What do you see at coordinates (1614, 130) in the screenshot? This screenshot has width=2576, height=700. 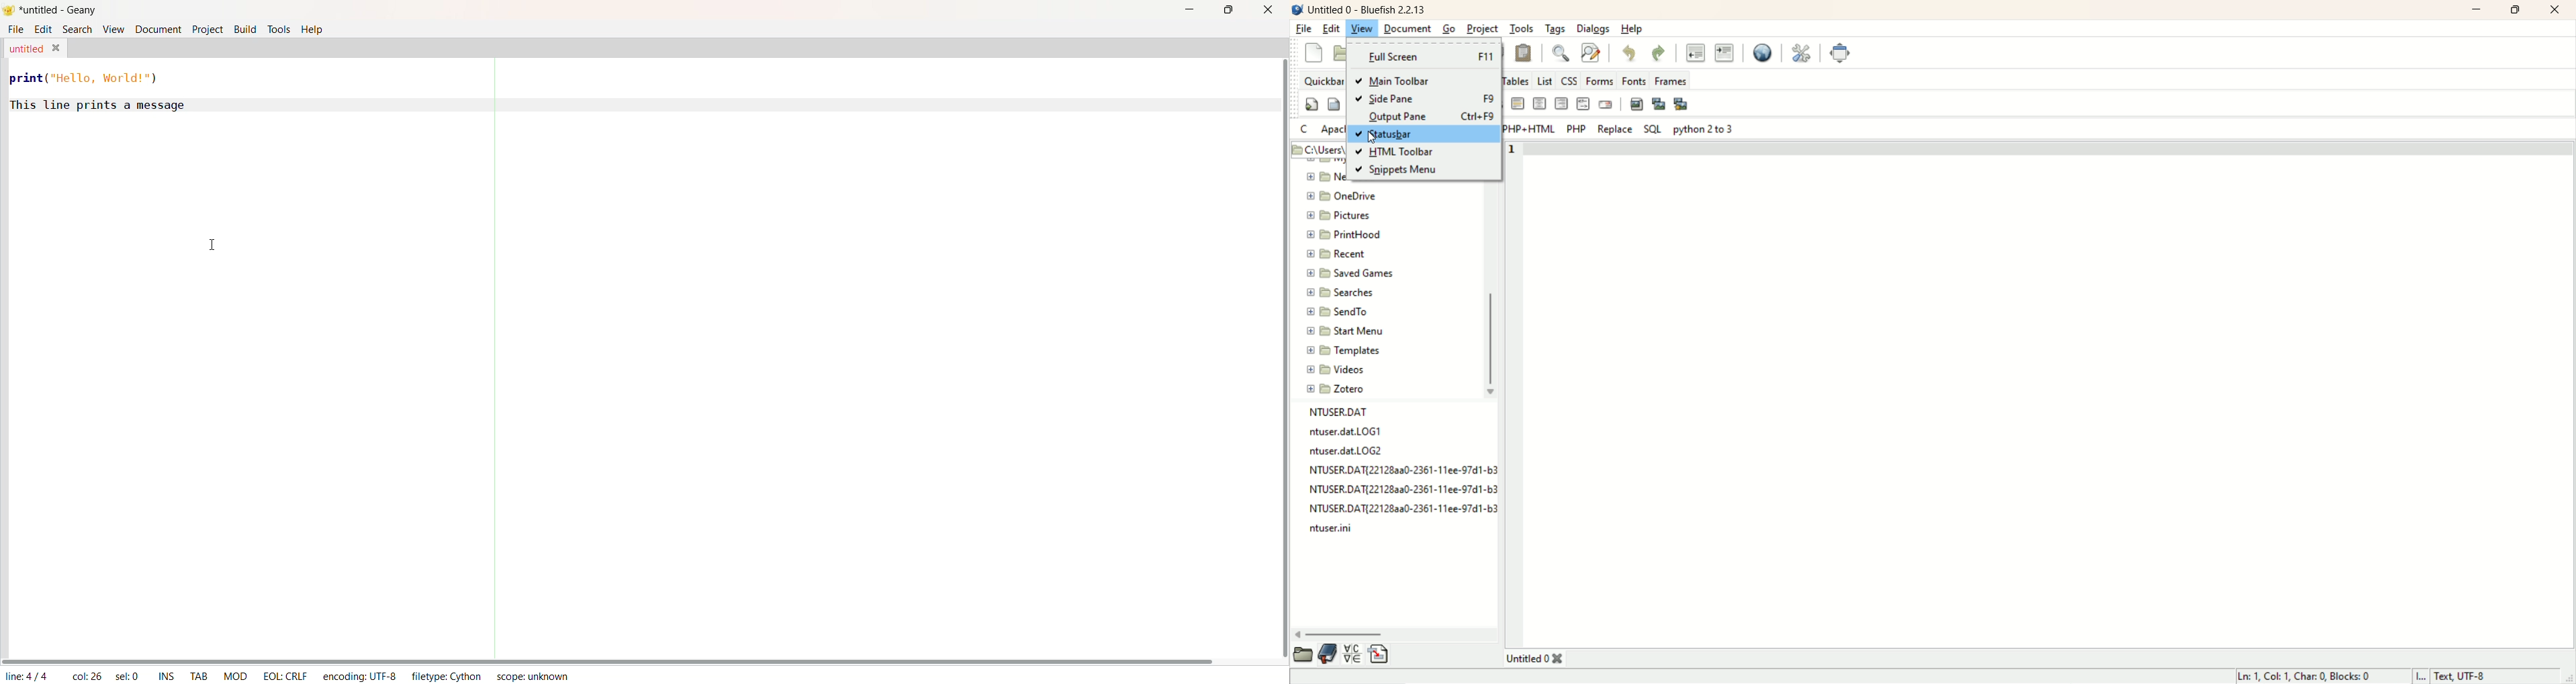 I see `replace` at bounding box center [1614, 130].